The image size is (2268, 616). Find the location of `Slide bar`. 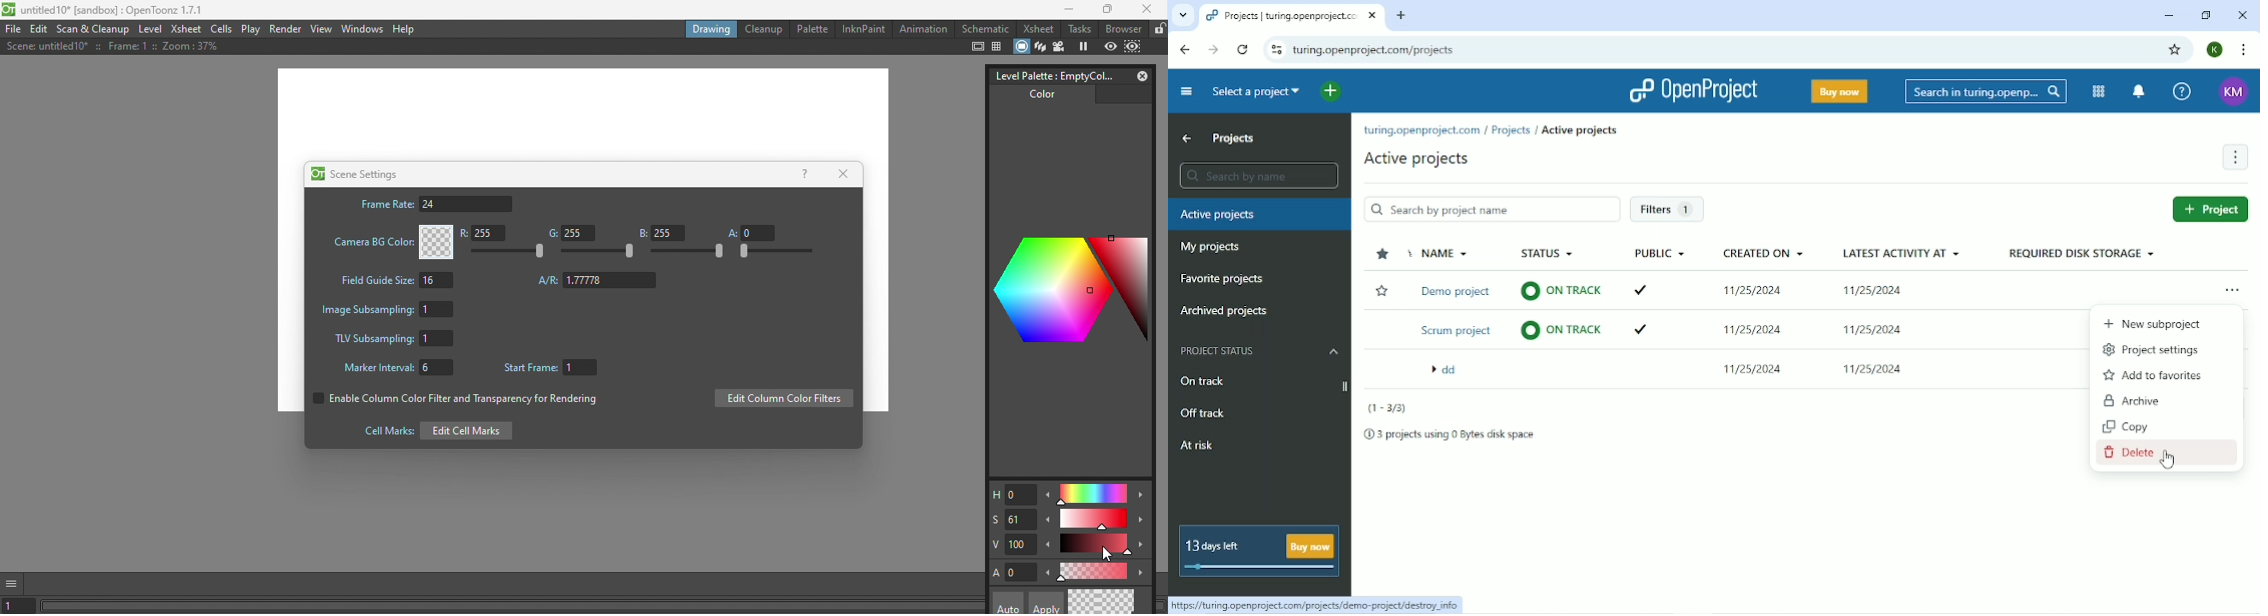

Slide bar is located at coordinates (599, 252).